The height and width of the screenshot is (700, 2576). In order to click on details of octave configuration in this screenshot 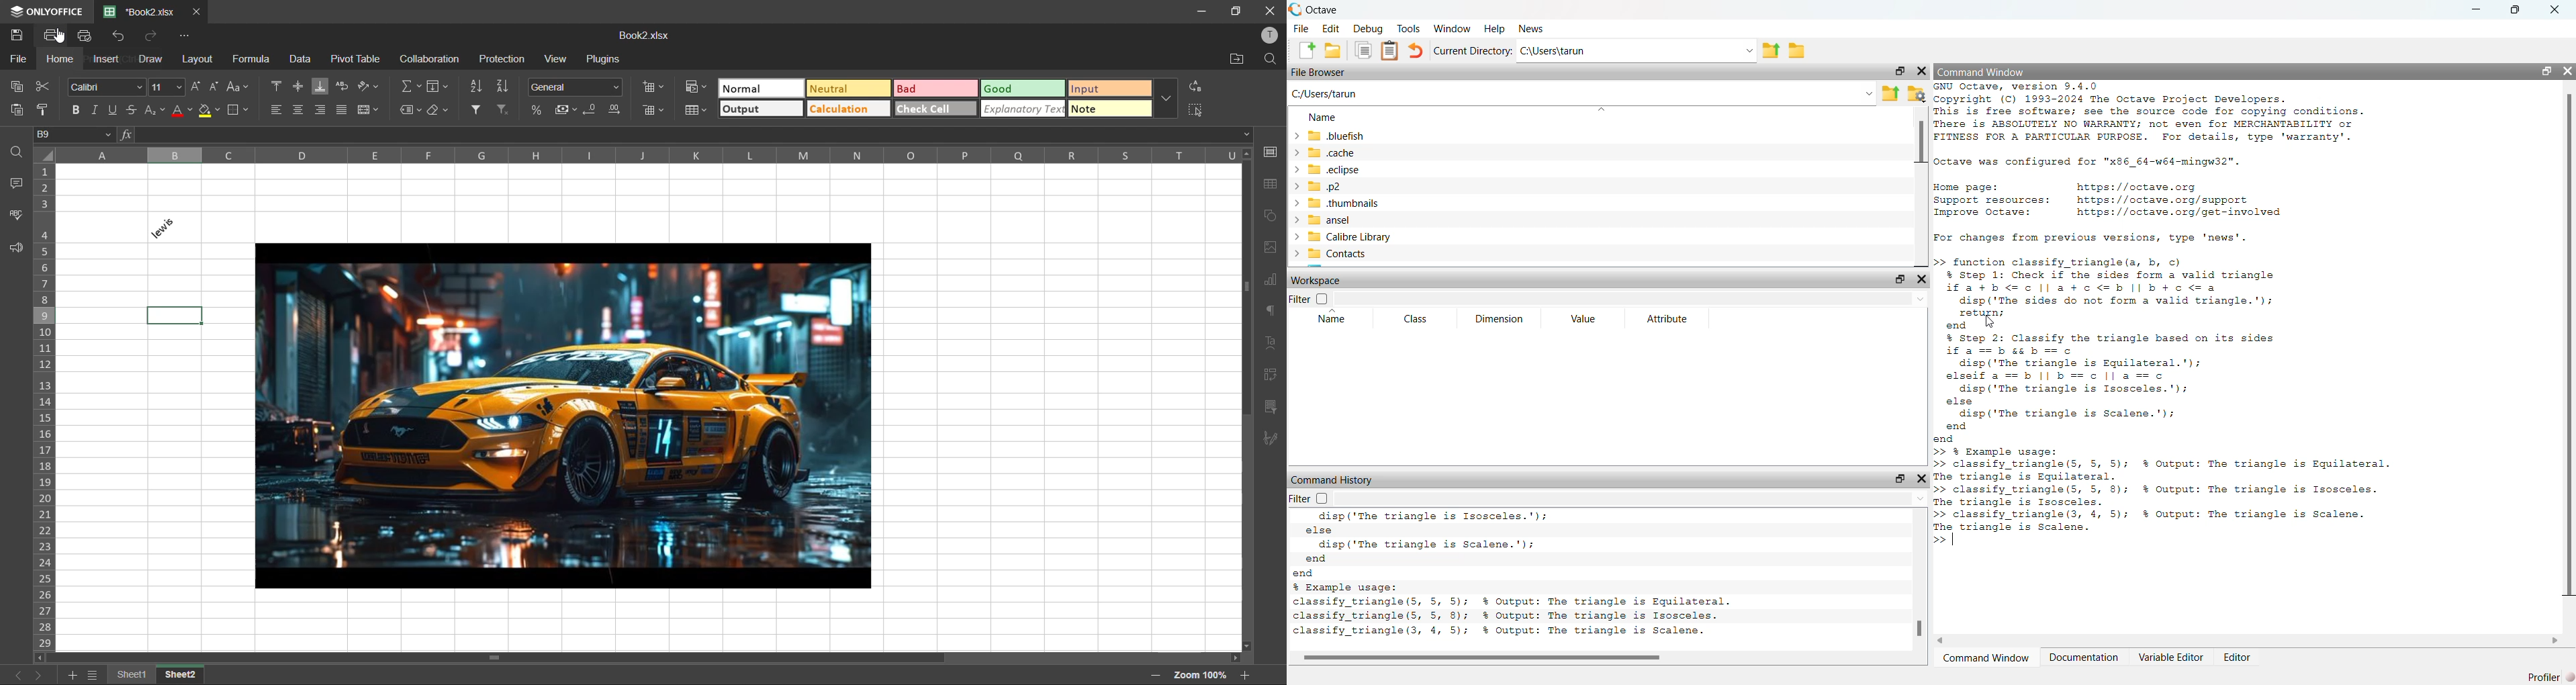, I will do `click(2095, 163)`.